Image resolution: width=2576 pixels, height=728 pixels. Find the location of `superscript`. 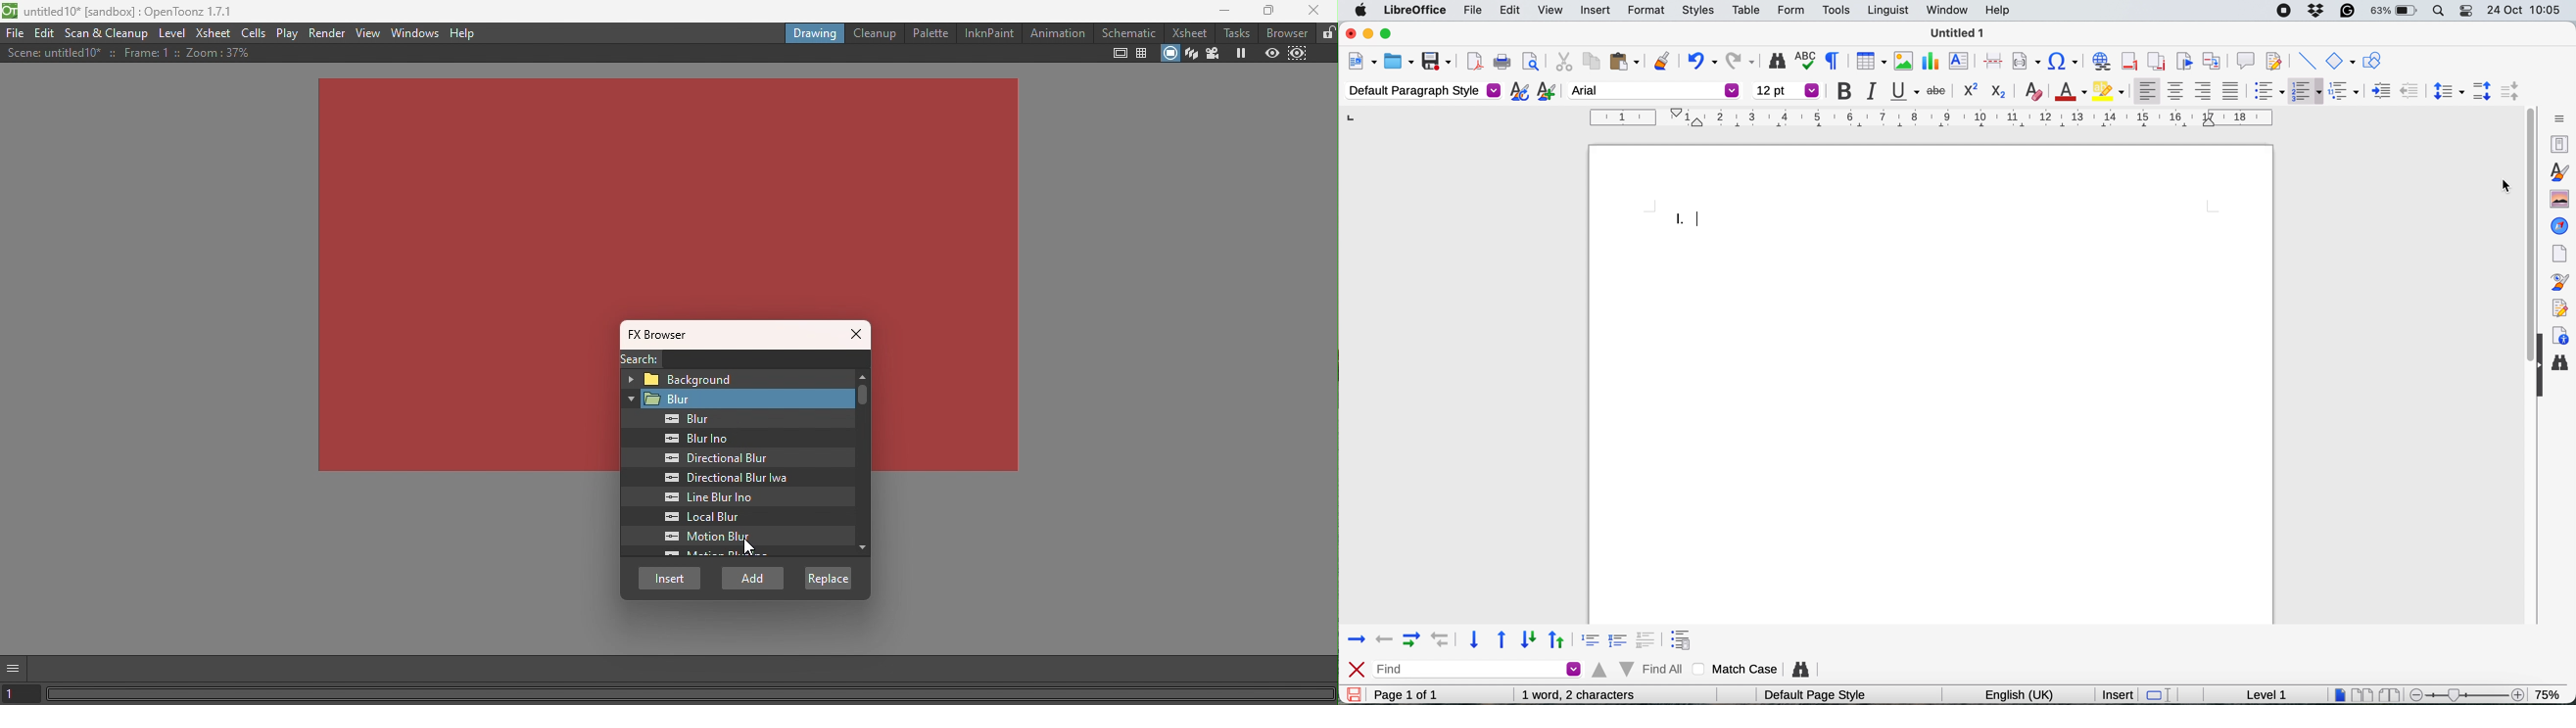

superscript is located at coordinates (1968, 89).